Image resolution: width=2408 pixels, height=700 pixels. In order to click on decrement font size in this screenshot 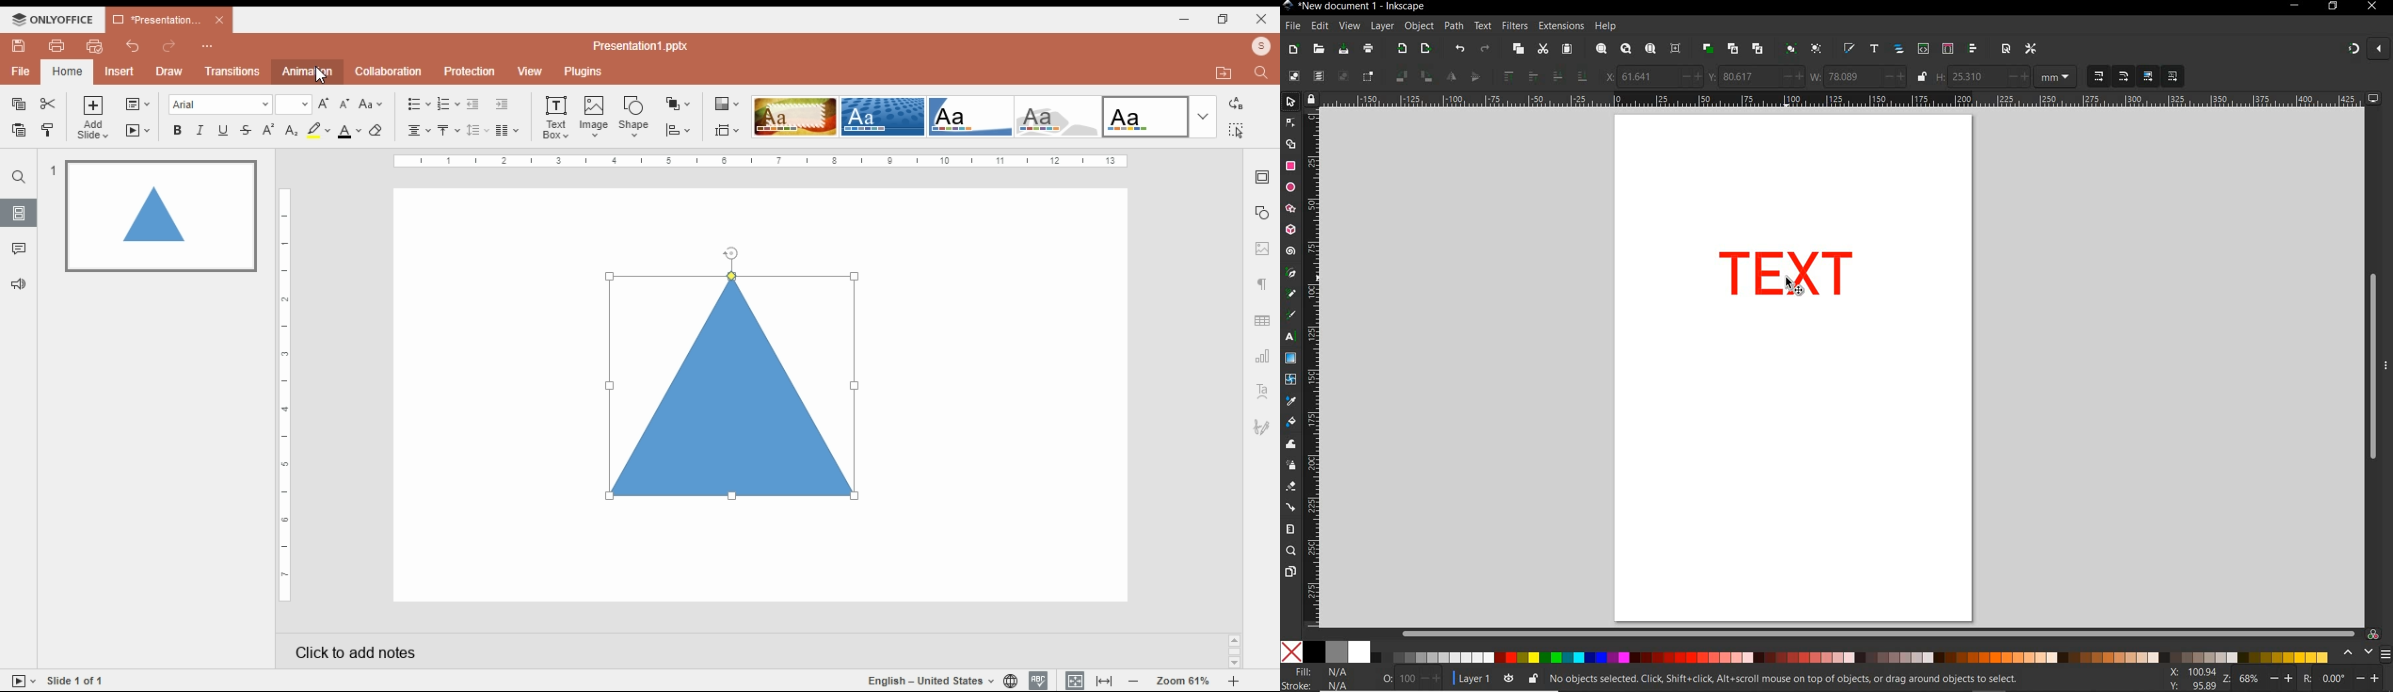, I will do `click(345, 103)`.